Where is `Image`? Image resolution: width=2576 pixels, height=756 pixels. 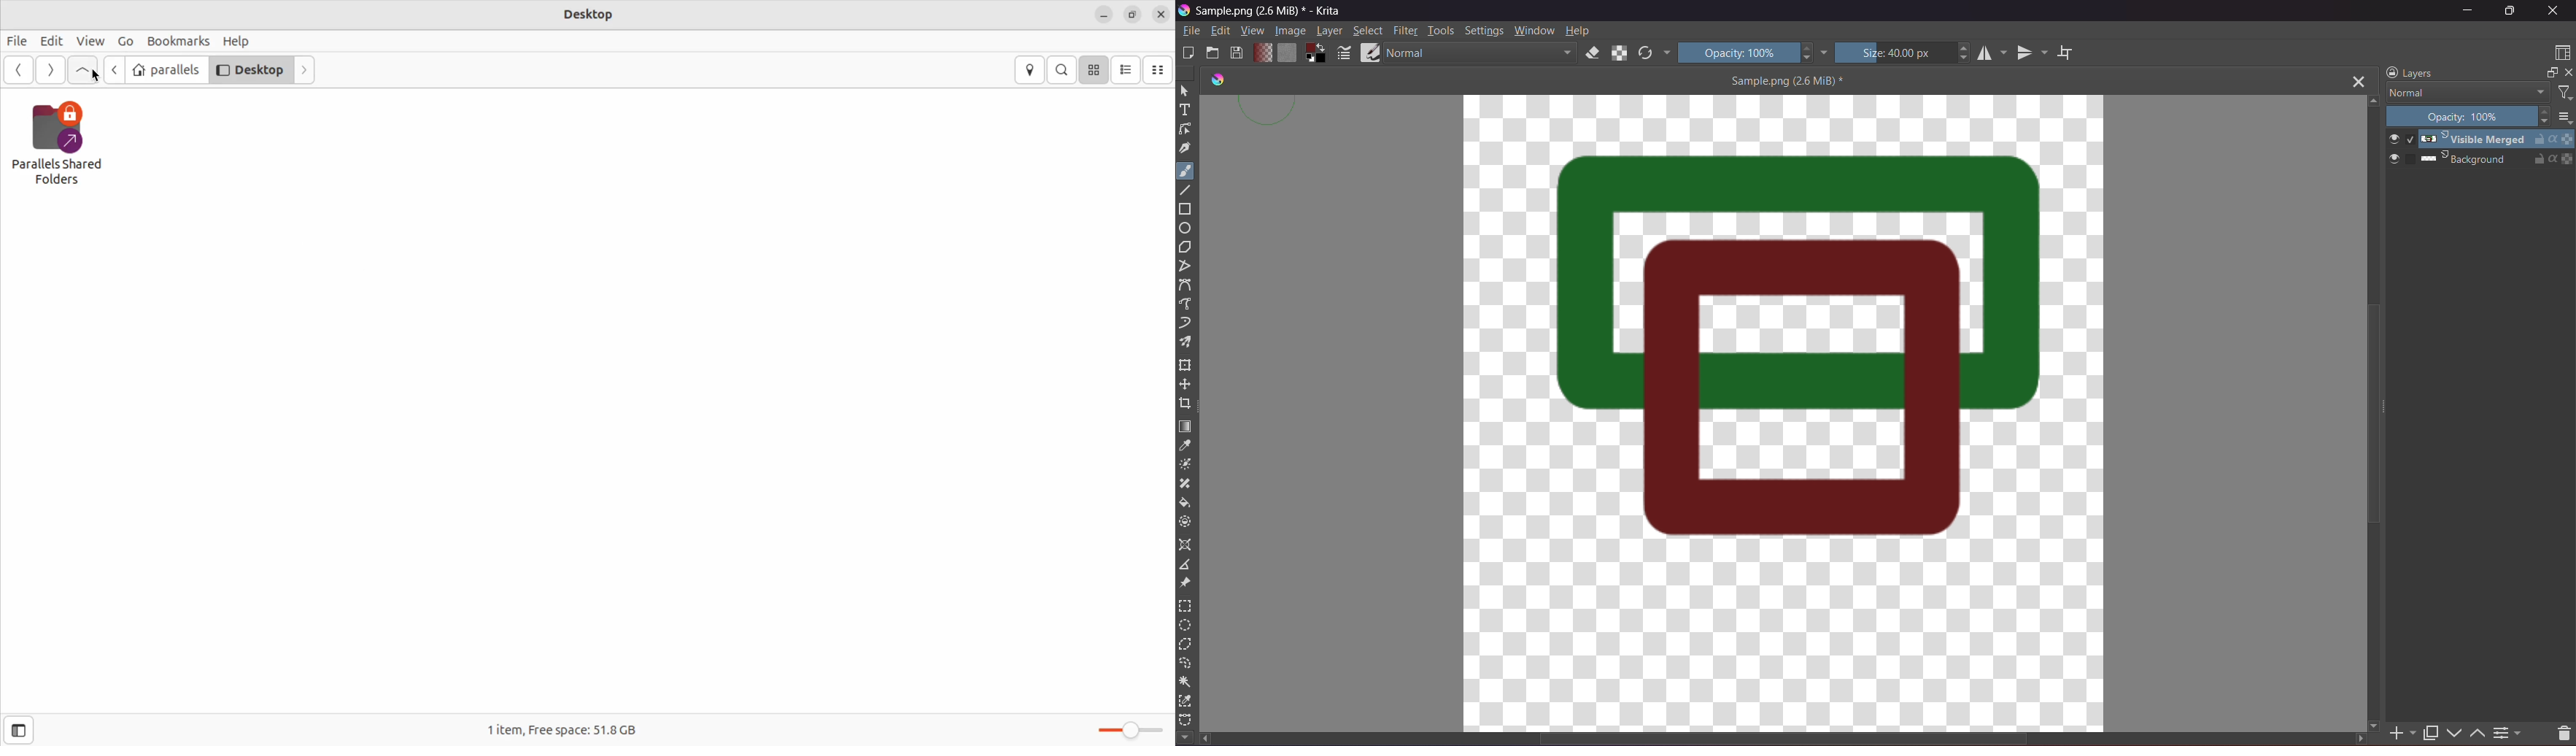
Image is located at coordinates (1288, 31).